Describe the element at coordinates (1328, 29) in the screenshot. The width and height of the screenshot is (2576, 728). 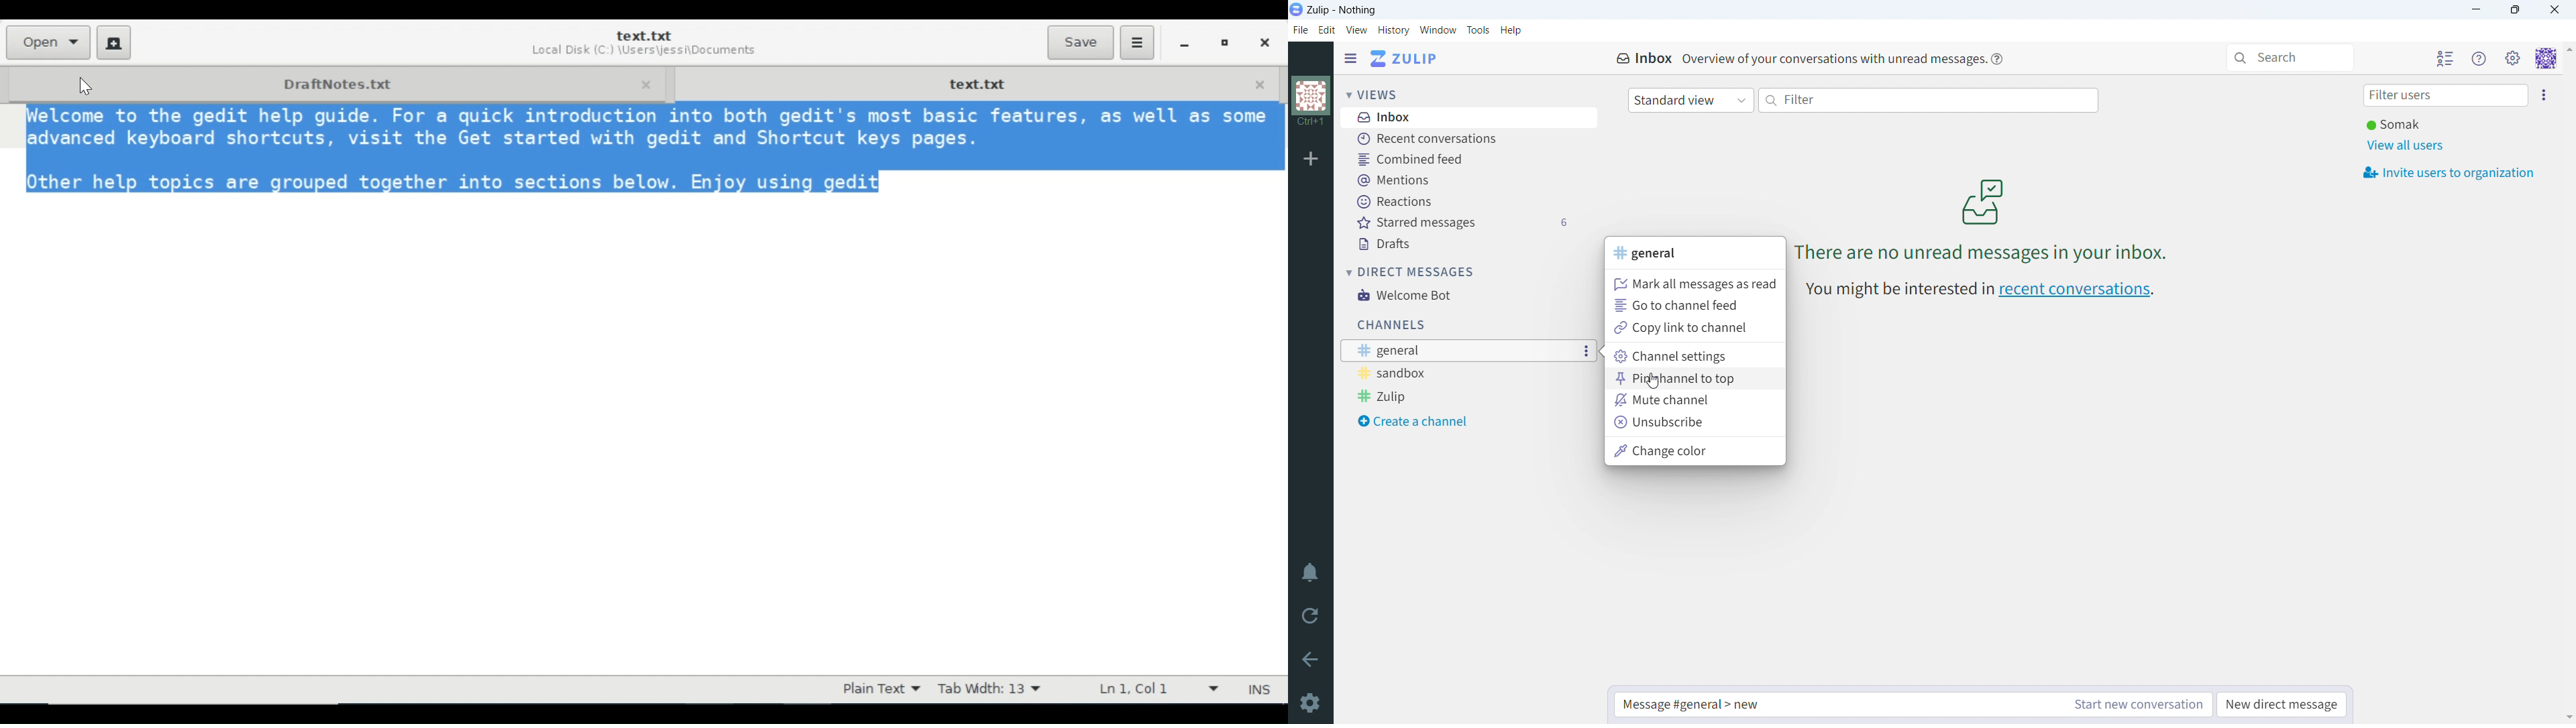
I see `edit` at that location.